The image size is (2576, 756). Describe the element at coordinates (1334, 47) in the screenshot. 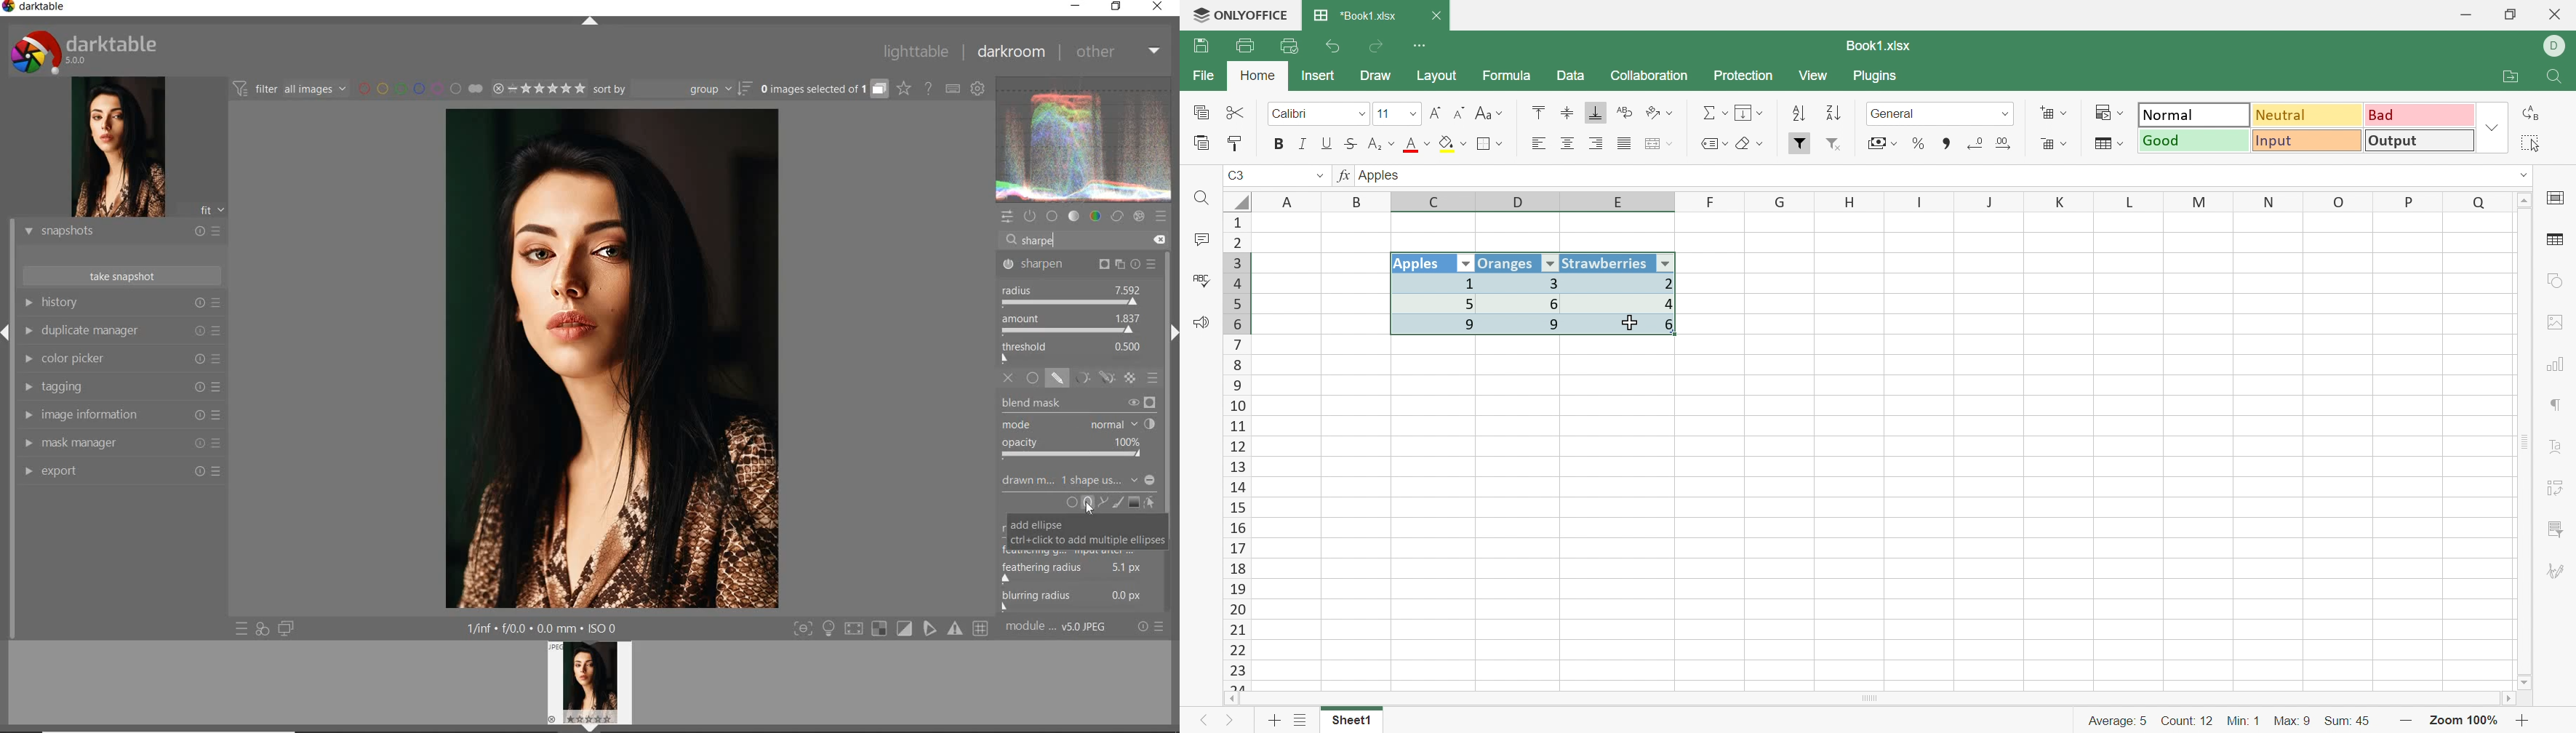

I see `Undo` at that location.